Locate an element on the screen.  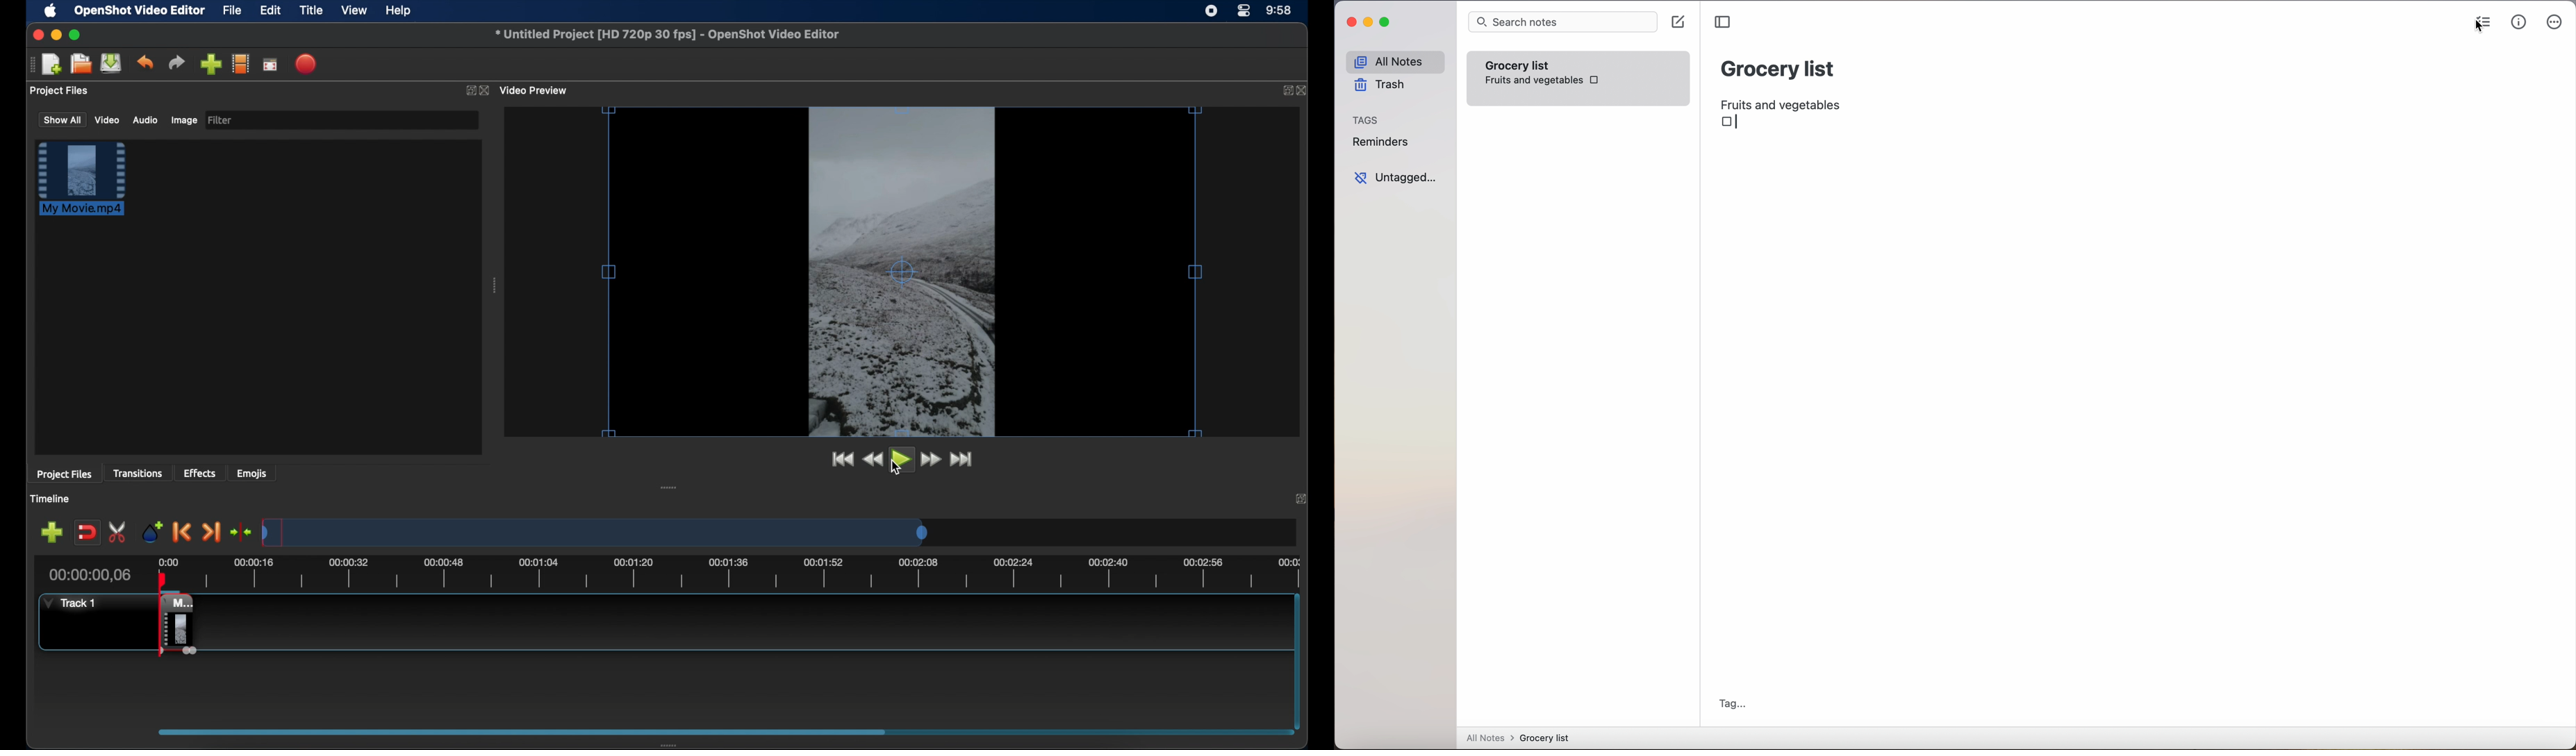
checkbox is located at coordinates (1595, 79).